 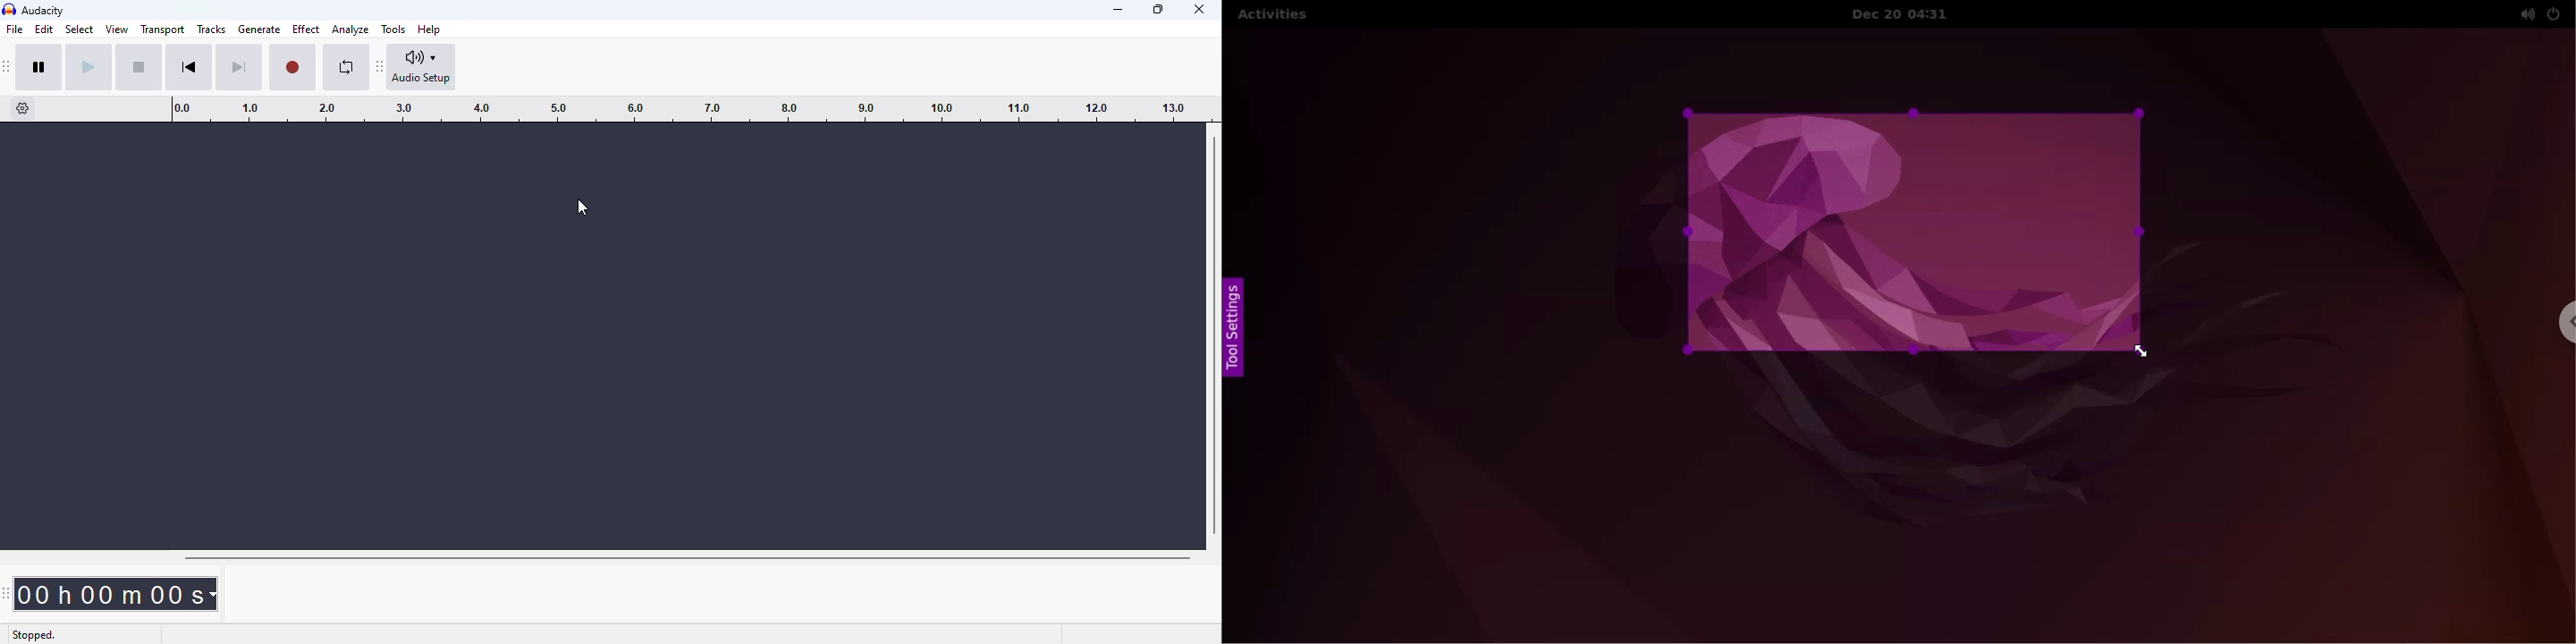 What do you see at coordinates (1119, 10) in the screenshot?
I see `minimize` at bounding box center [1119, 10].